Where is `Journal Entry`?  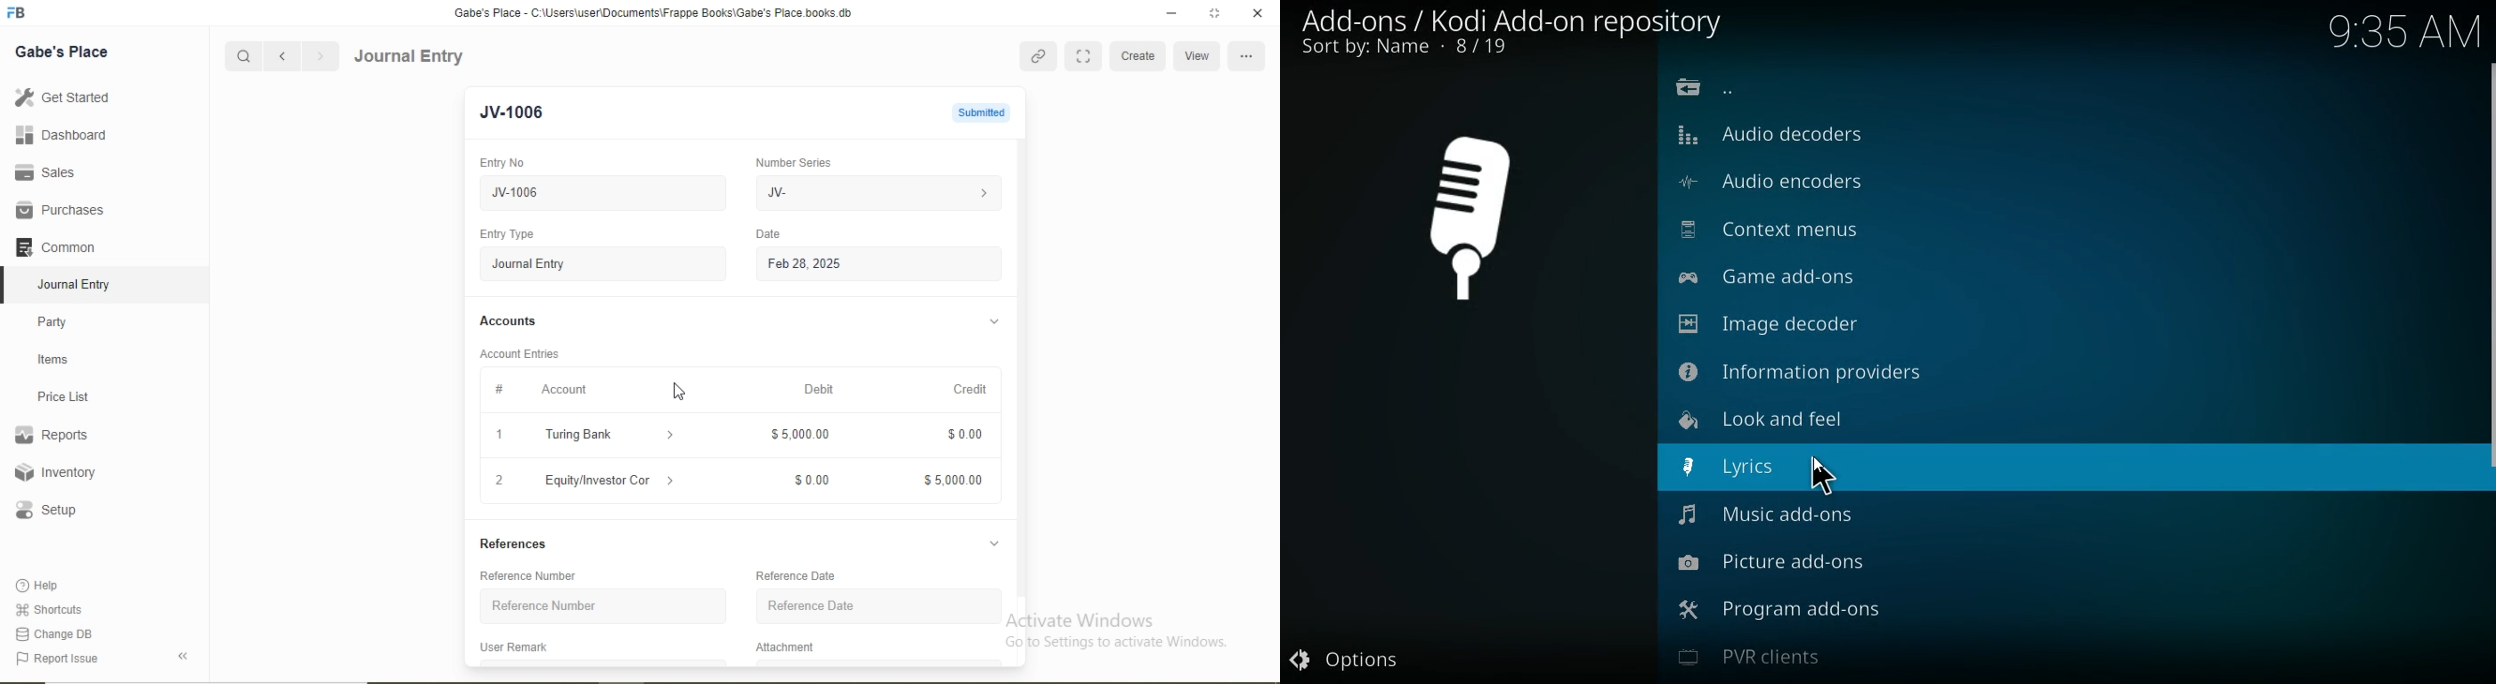
Journal Entry is located at coordinates (76, 285).